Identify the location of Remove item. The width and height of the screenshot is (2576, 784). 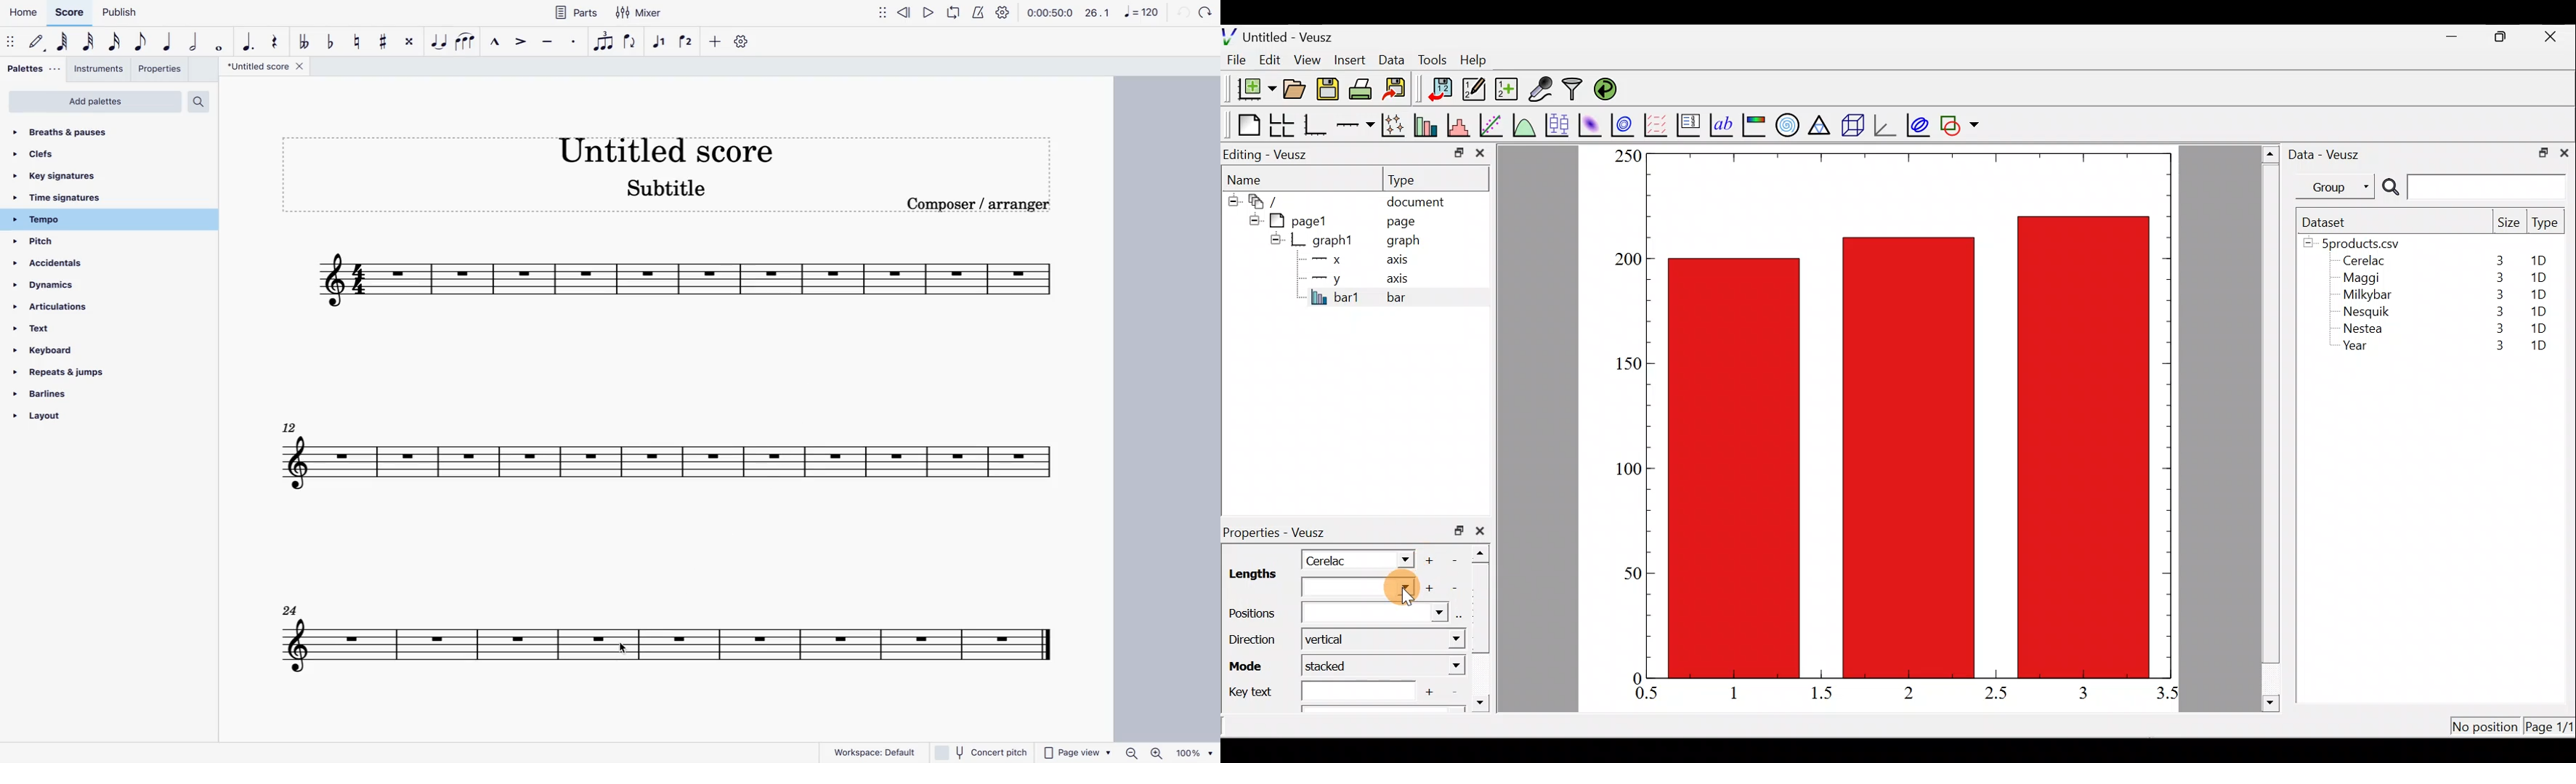
(1459, 559).